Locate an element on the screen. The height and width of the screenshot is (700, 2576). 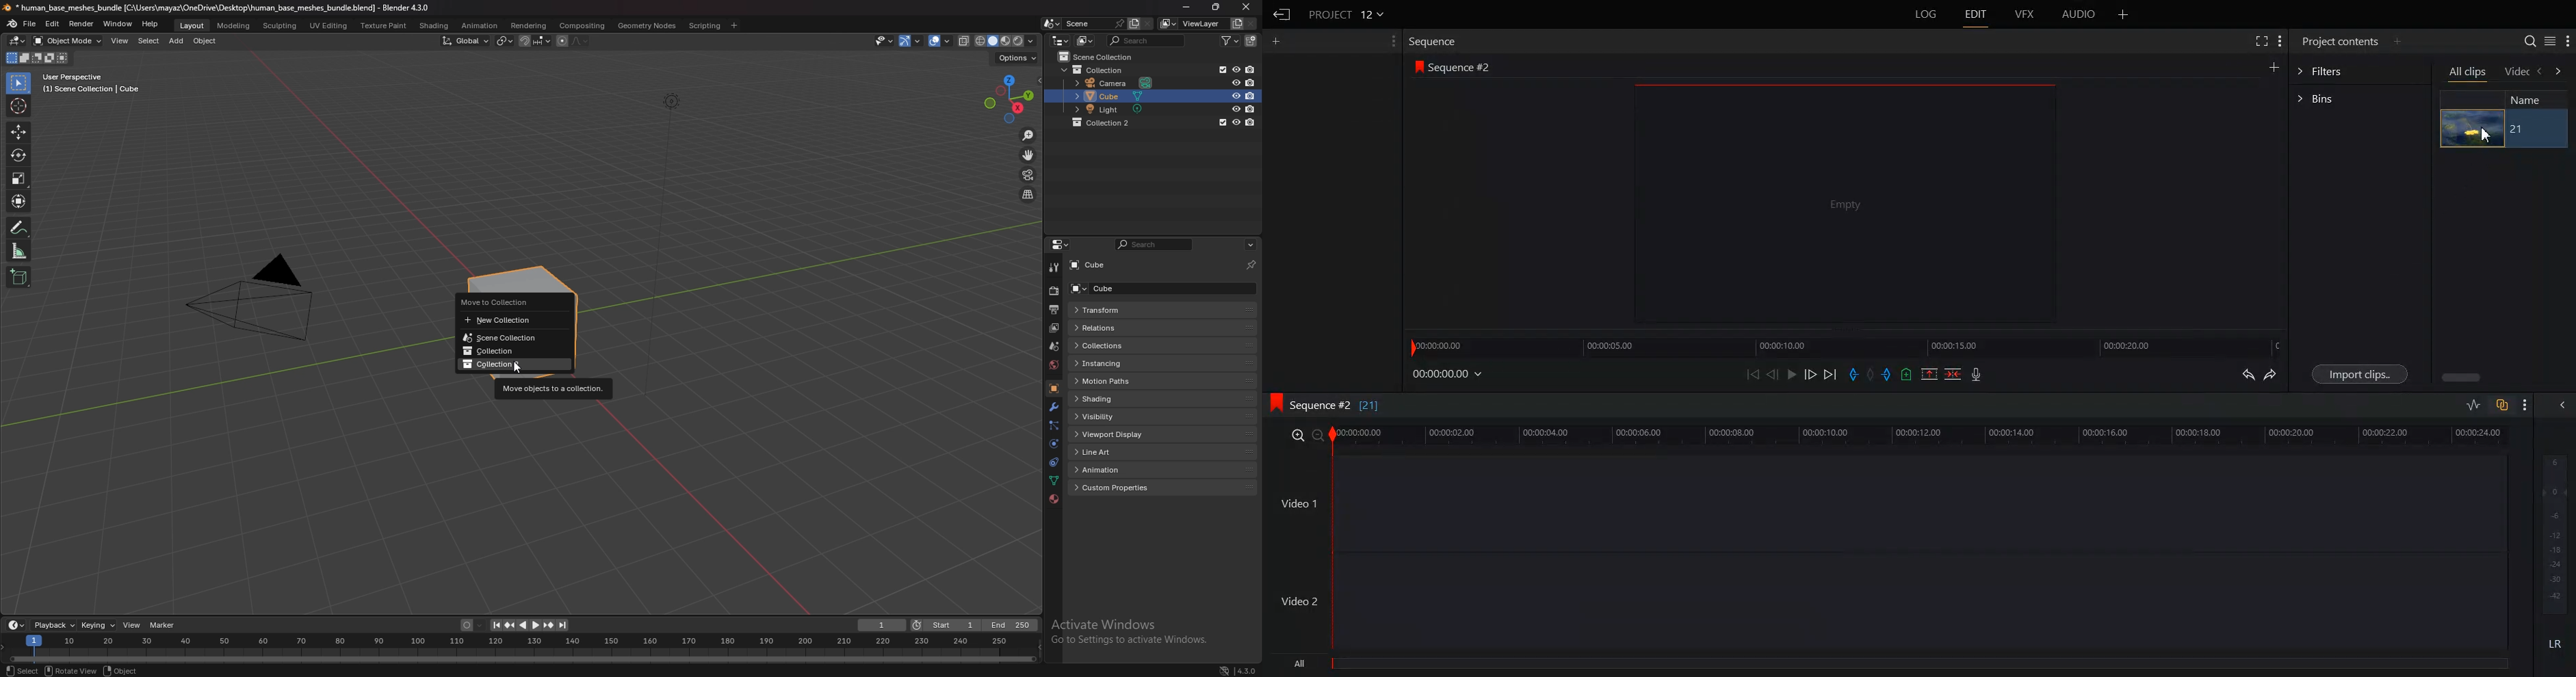
geometry nodes is located at coordinates (646, 26).